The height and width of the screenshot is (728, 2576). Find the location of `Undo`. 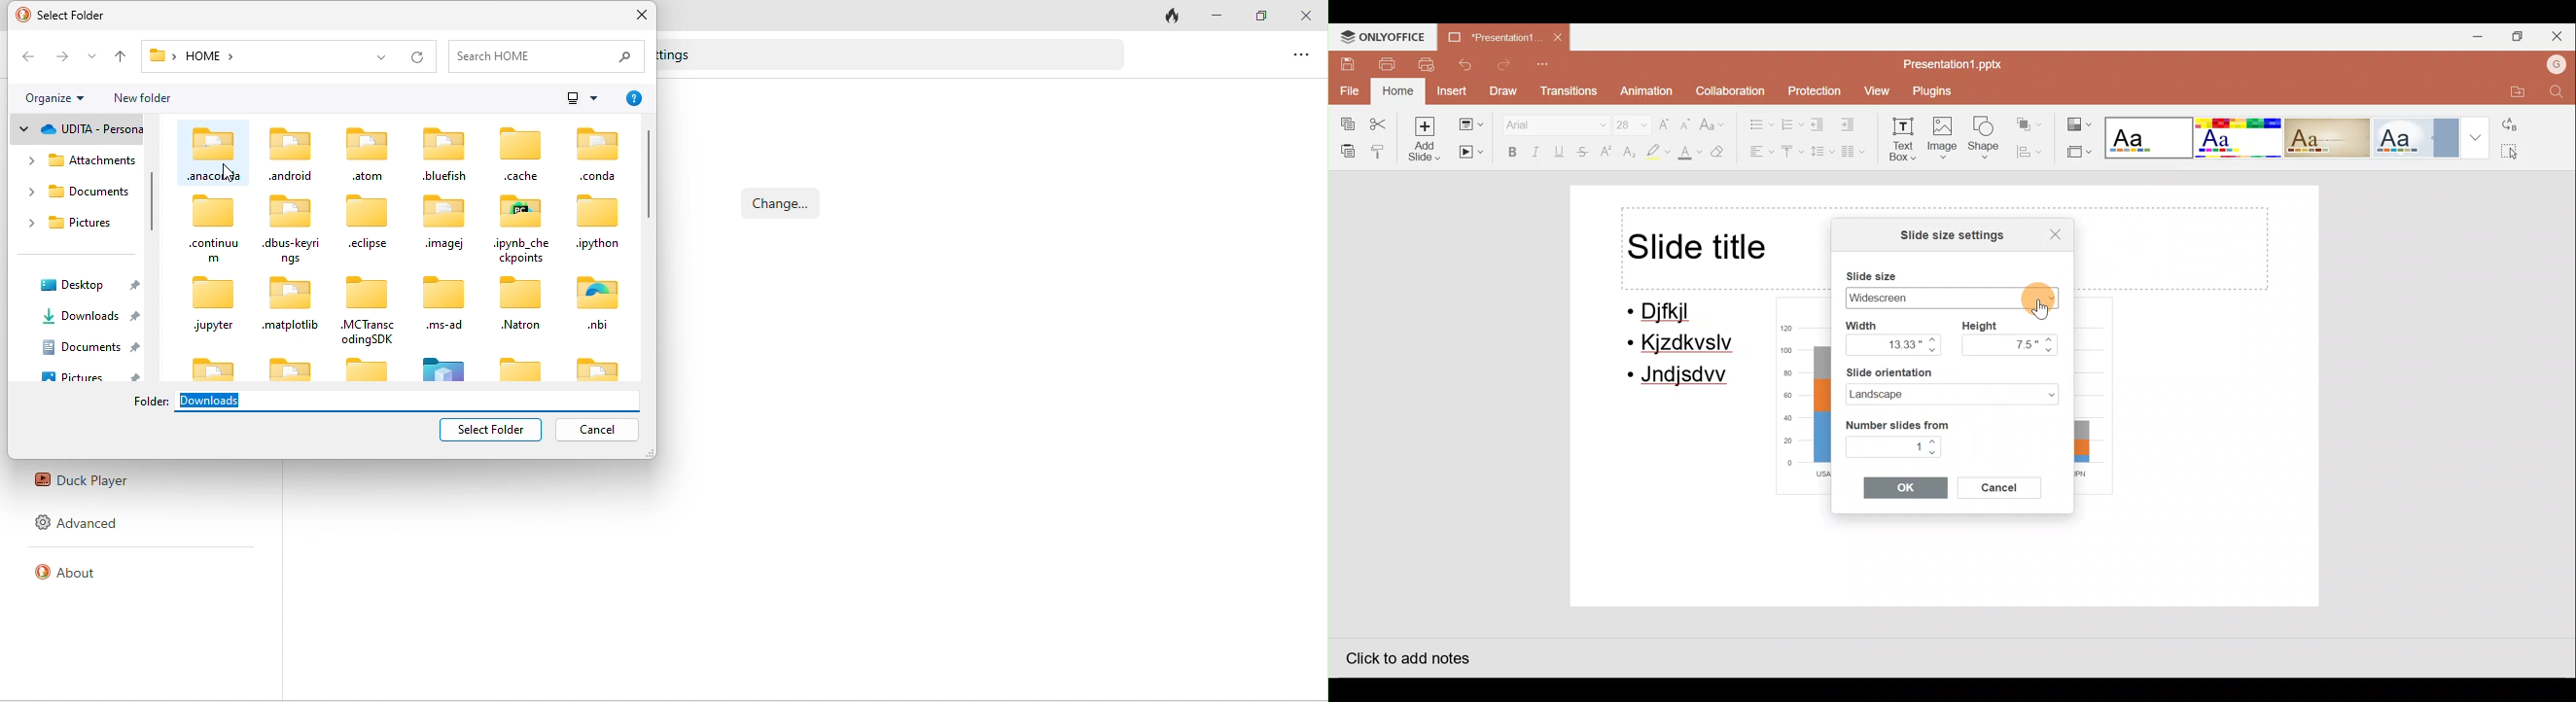

Undo is located at coordinates (1467, 64).